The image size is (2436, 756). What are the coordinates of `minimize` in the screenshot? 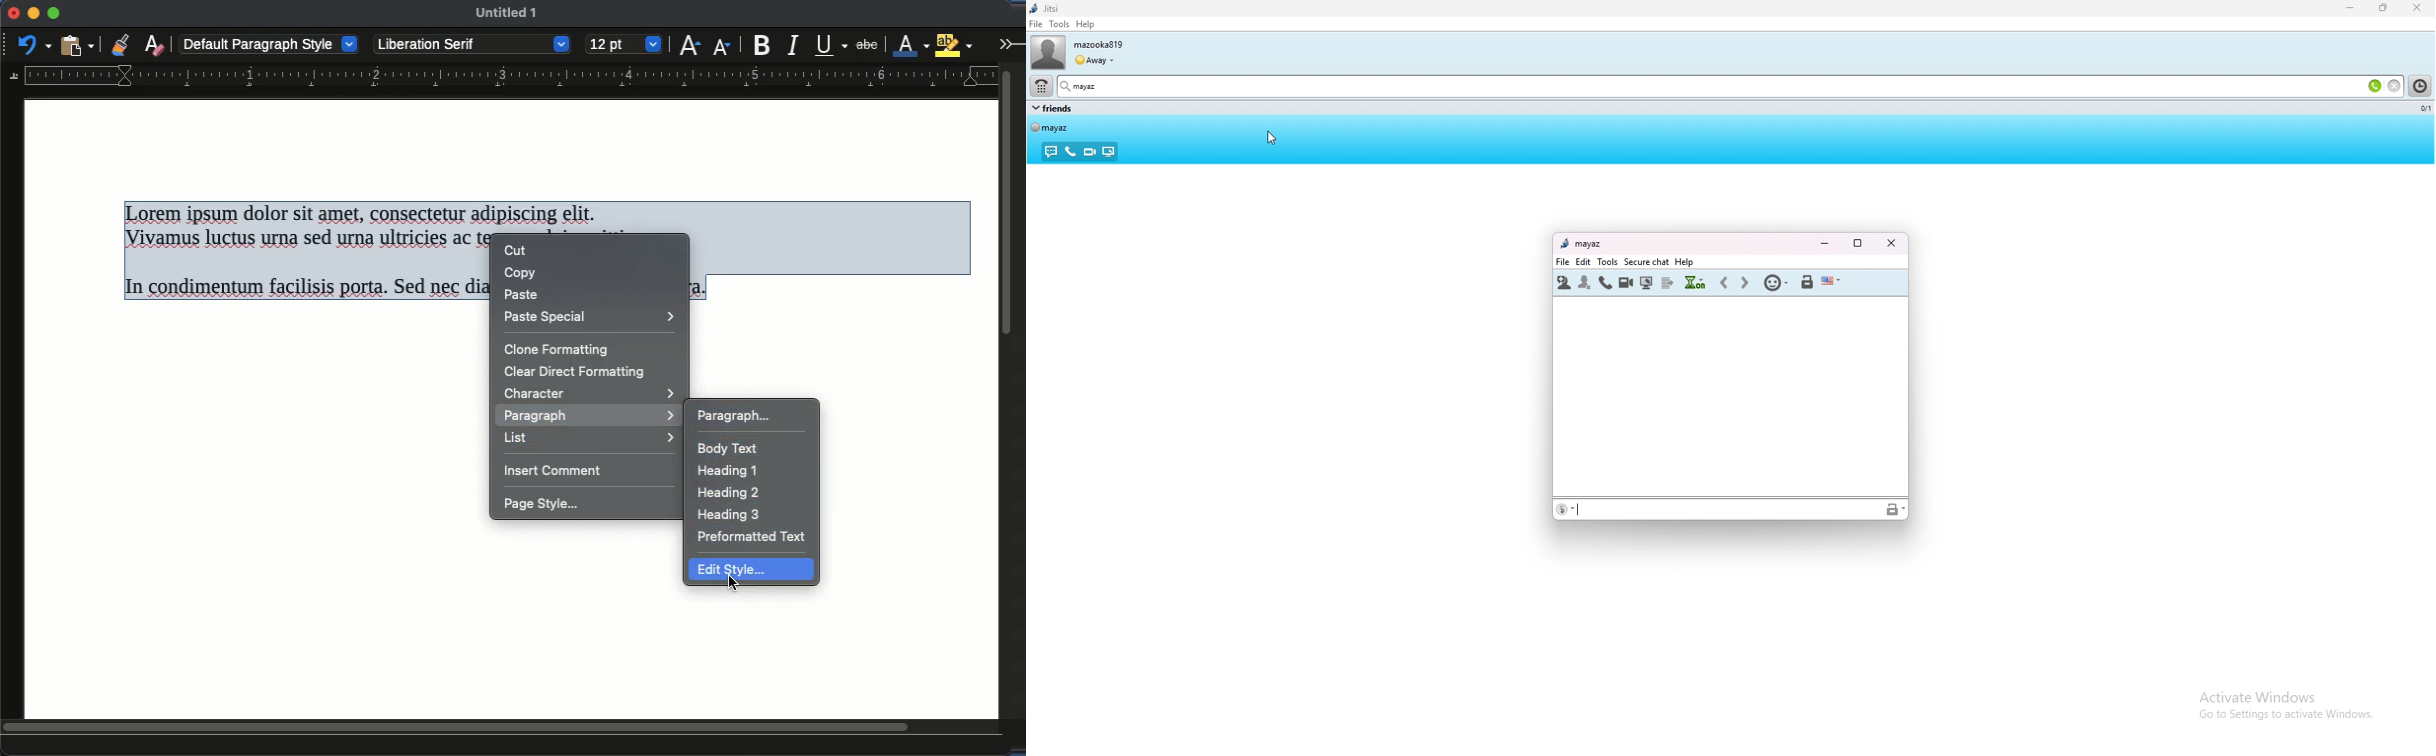 It's located at (33, 13).